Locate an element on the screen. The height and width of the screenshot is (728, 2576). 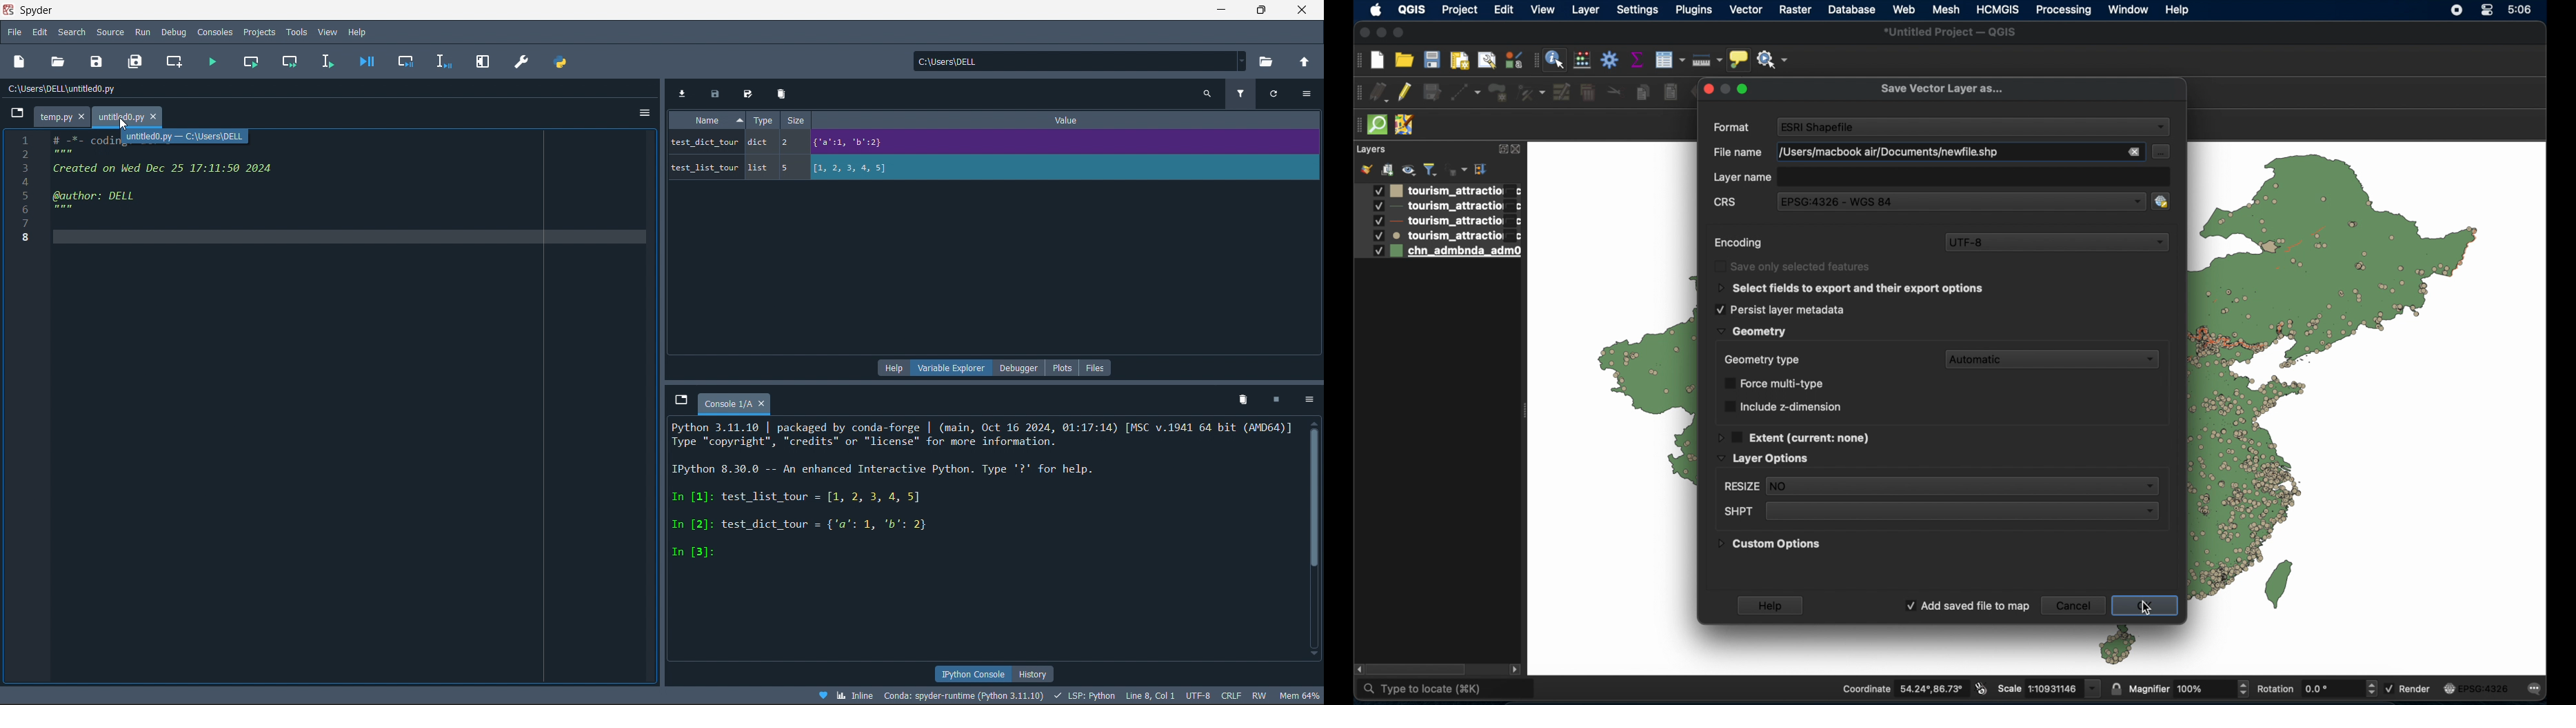
encoding is located at coordinates (1739, 243).